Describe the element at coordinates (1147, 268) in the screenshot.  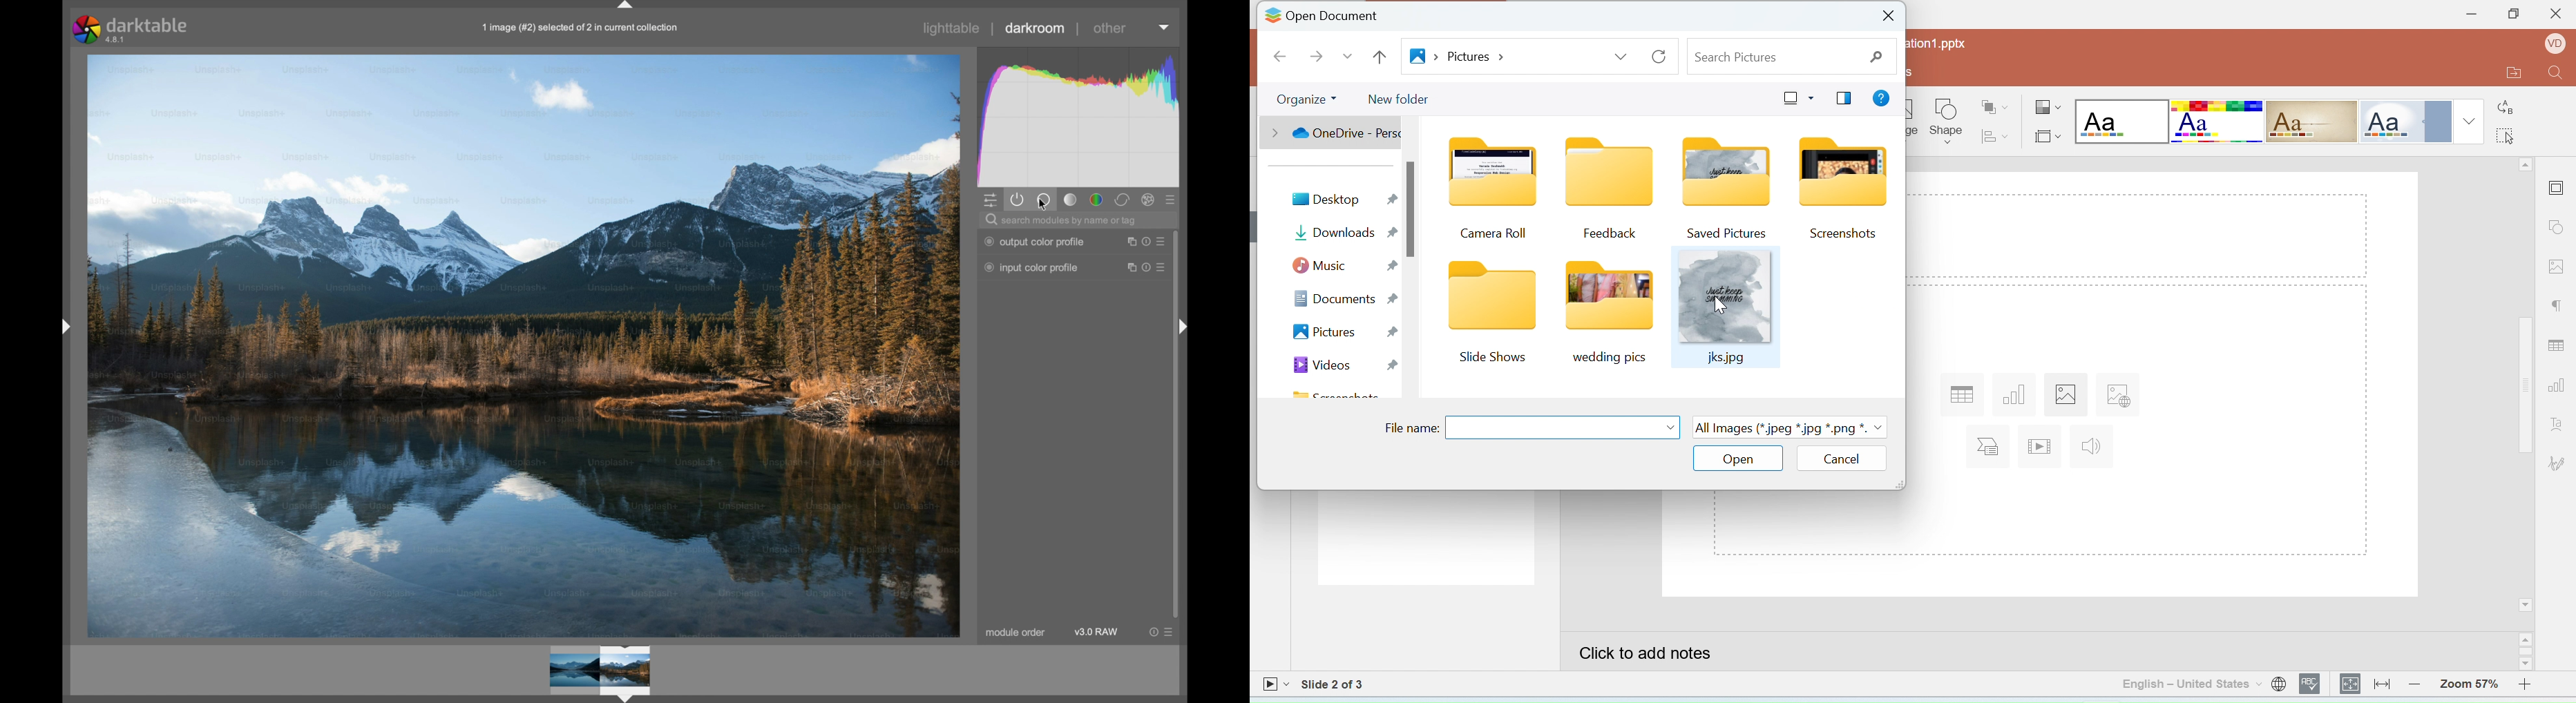
I see `reset parameter` at that location.